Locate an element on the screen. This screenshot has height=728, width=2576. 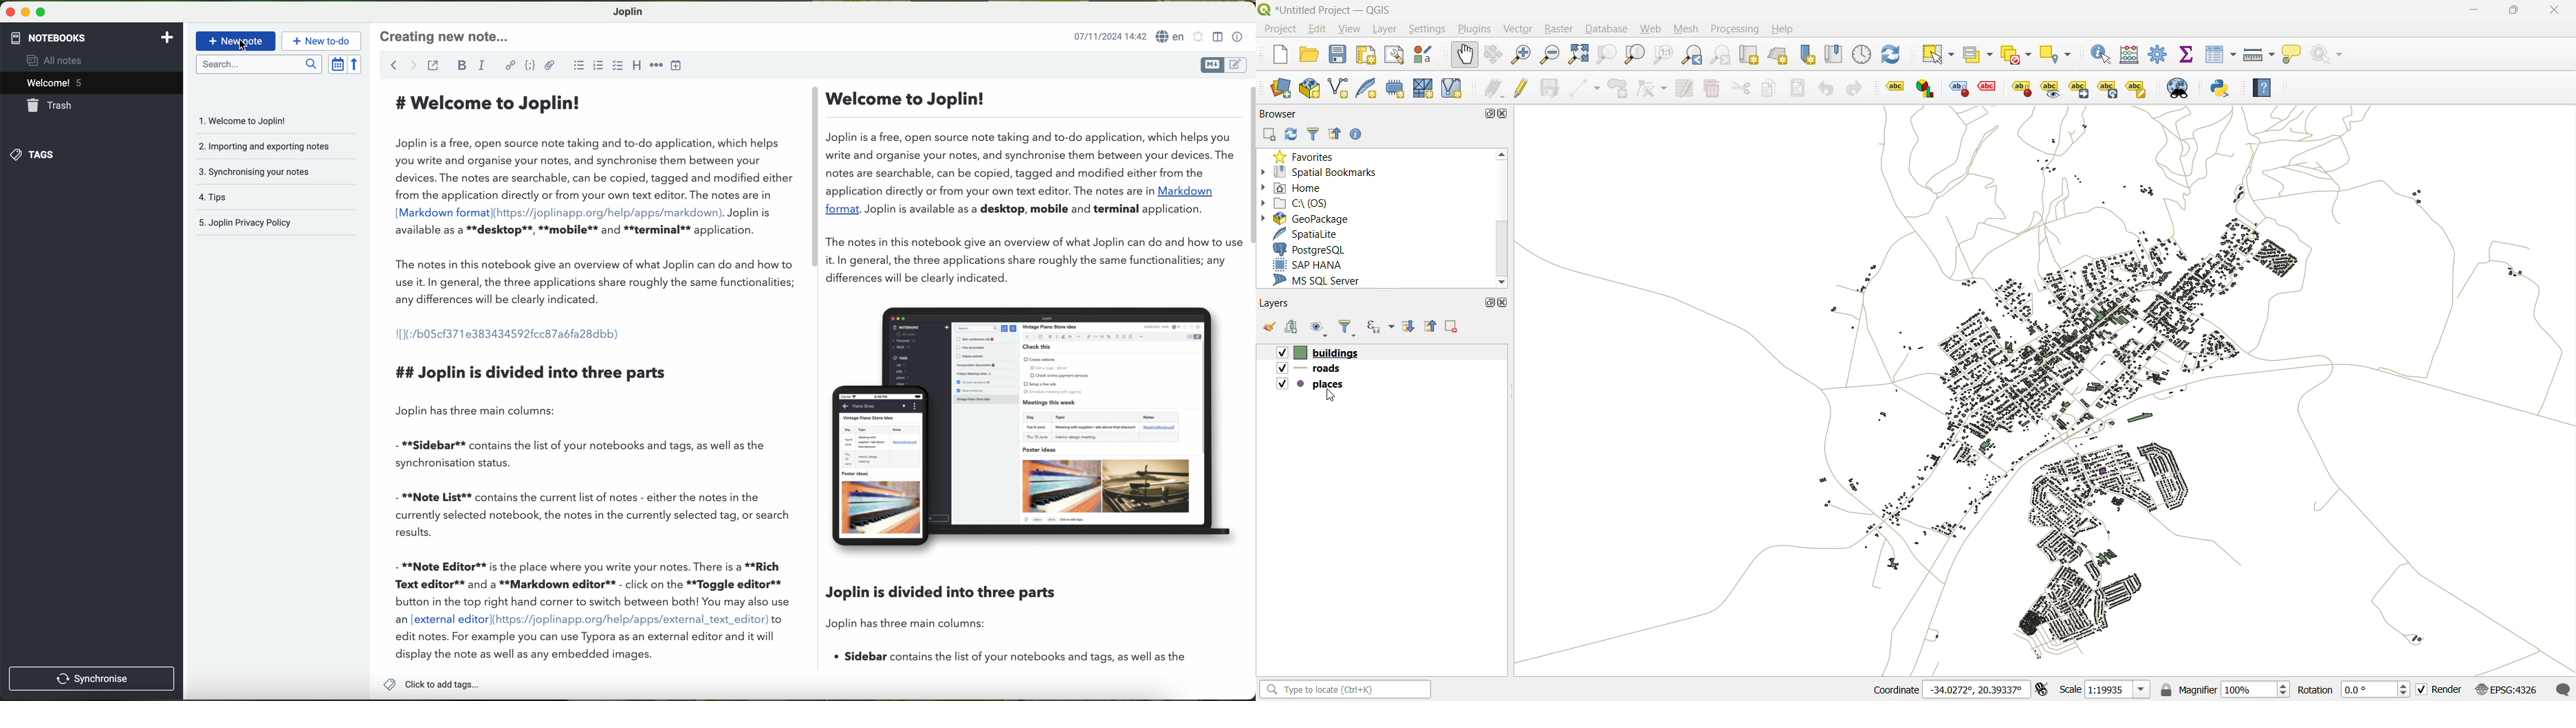
add tags is located at coordinates (431, 686).